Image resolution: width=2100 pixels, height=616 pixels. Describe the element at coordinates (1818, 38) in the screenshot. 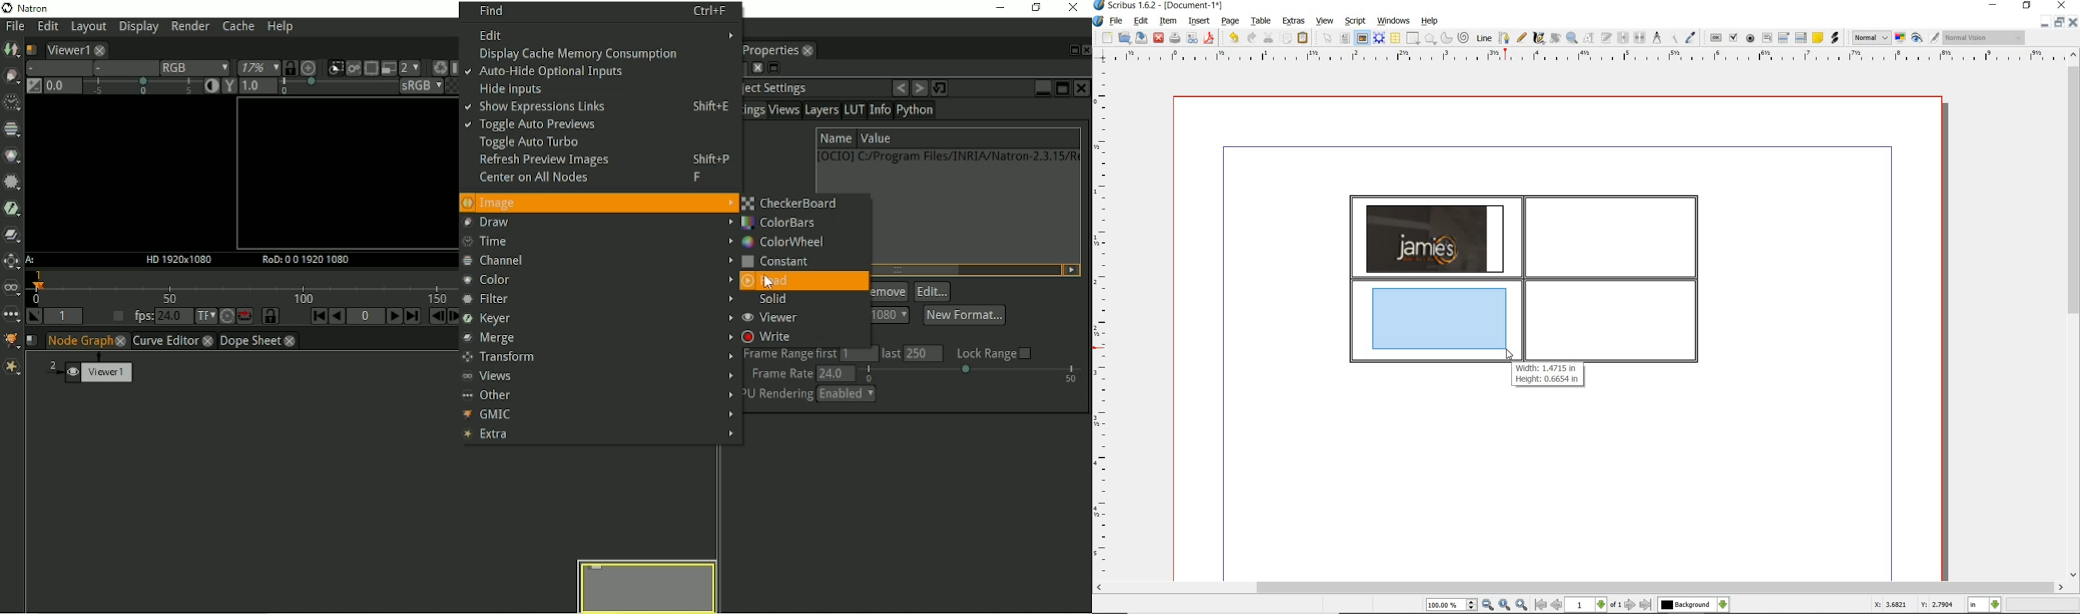

I see `text annotation` at that location.